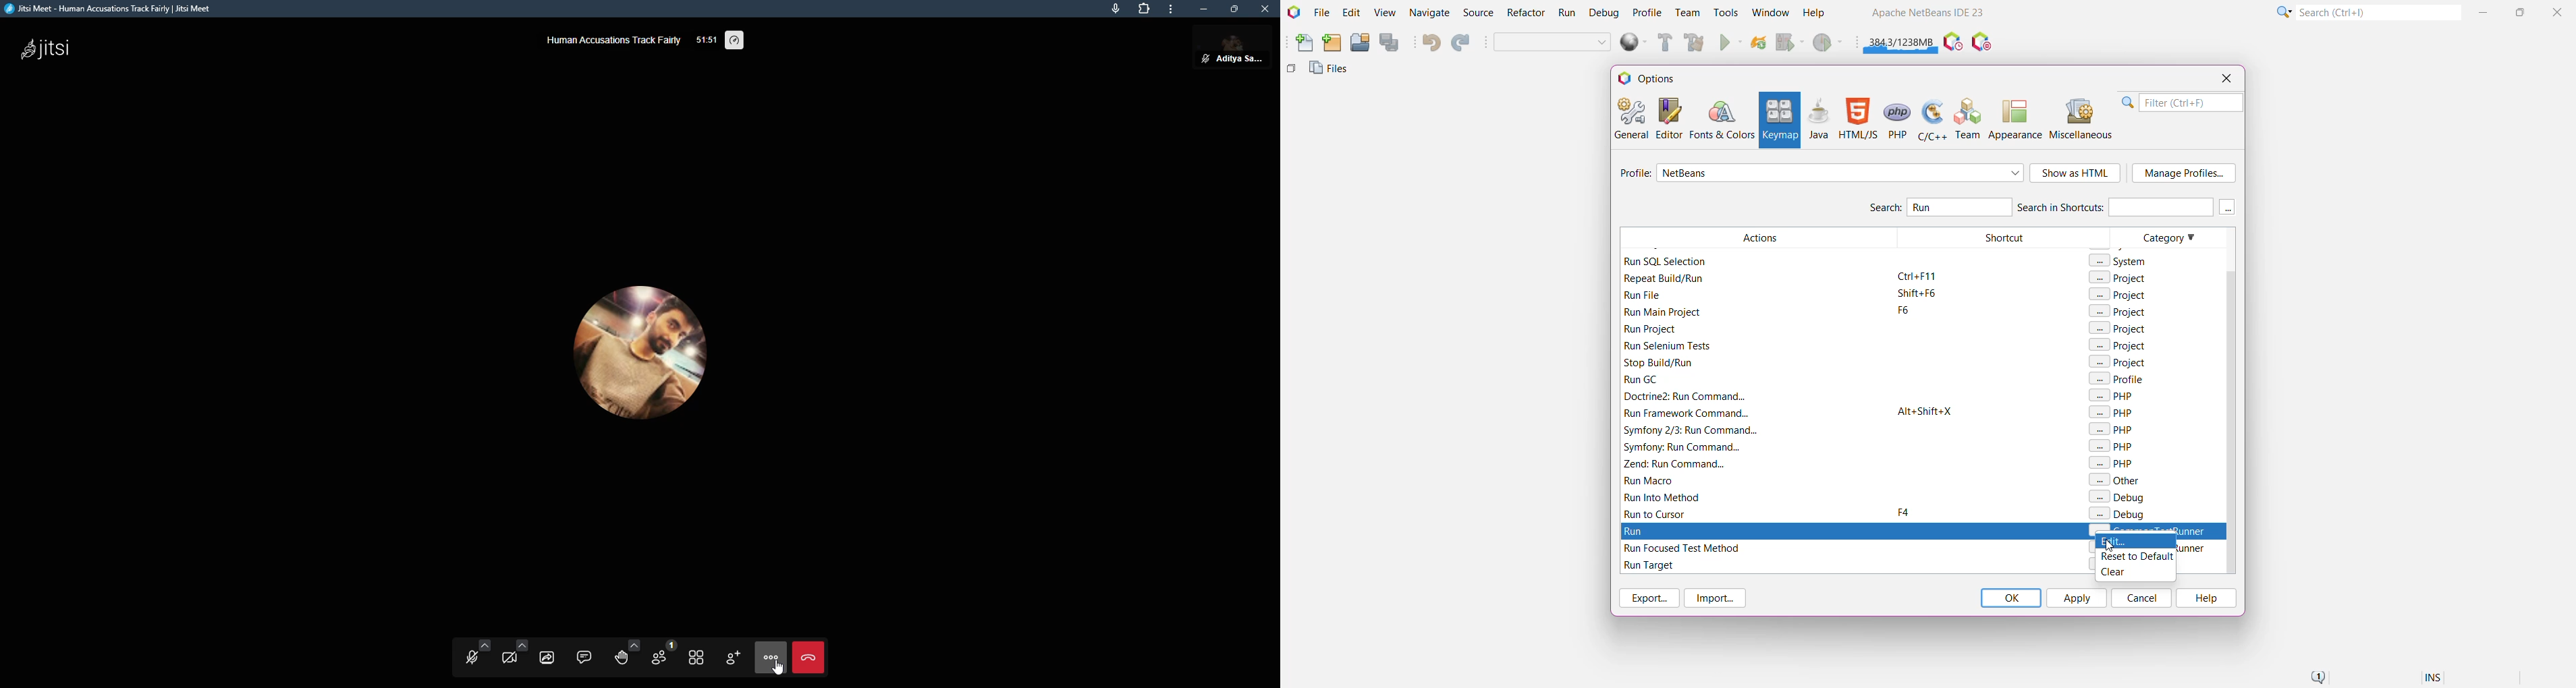 The height and width of the screenshot is (700, 2576). What do you see at coordinates (1630, 117) in the screenshot?
I see `General` at bounding box center [1630, 117].